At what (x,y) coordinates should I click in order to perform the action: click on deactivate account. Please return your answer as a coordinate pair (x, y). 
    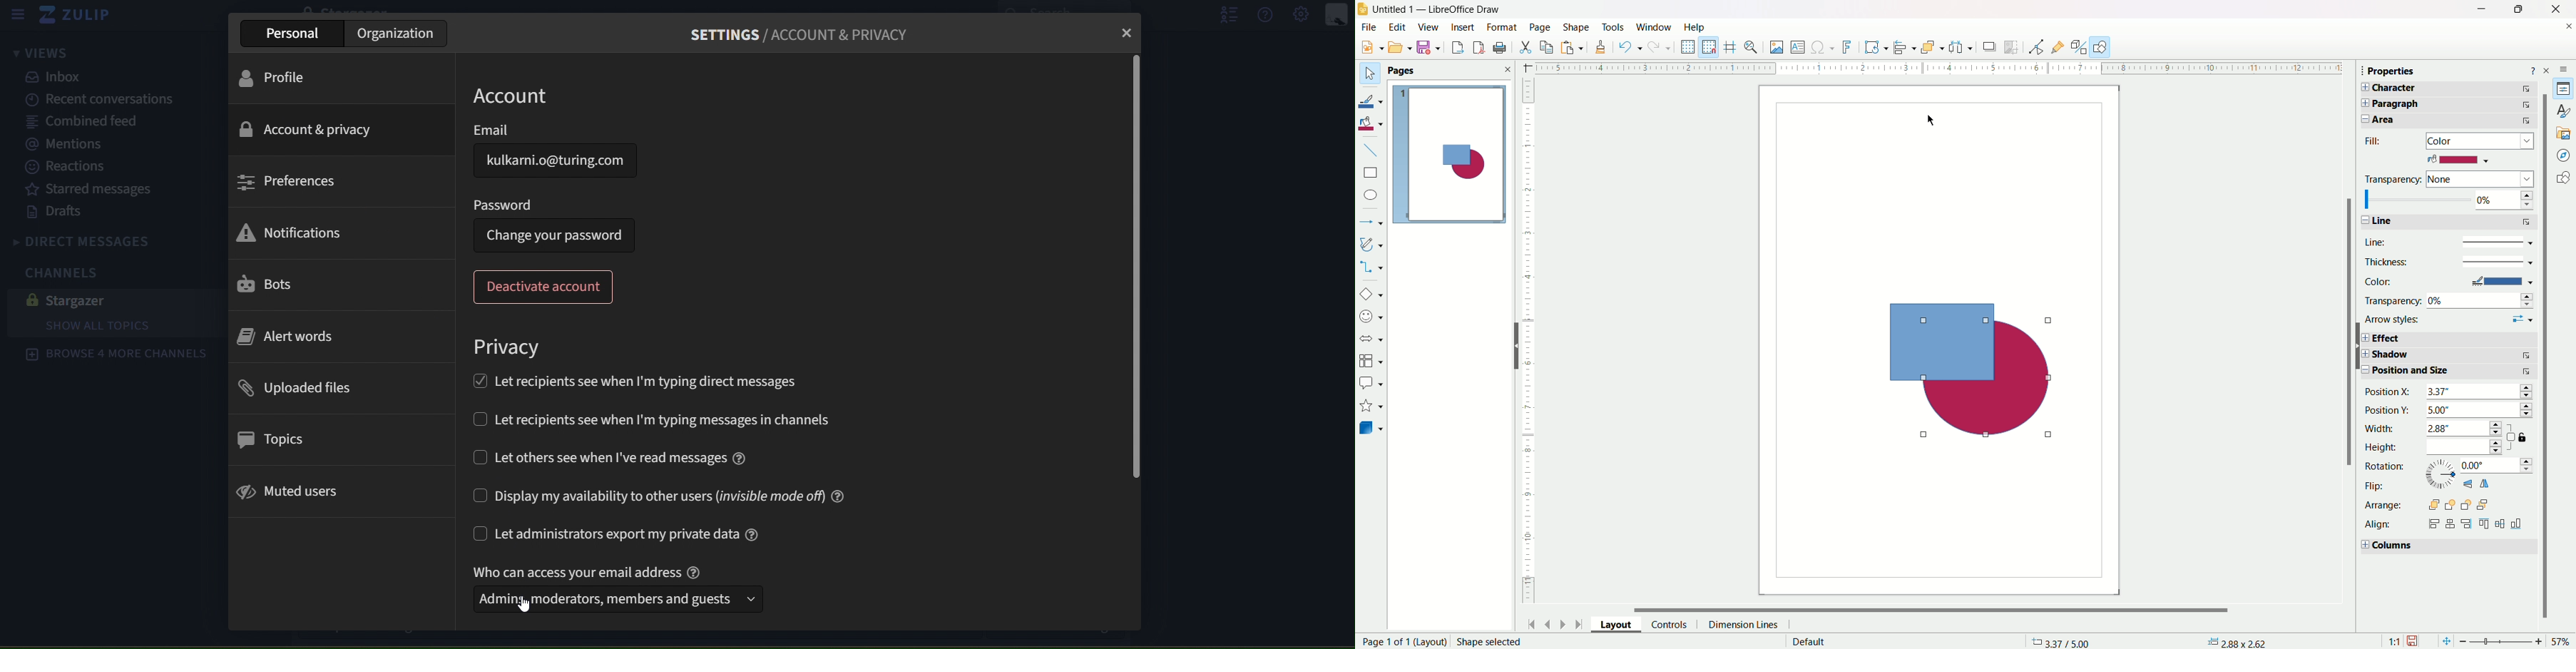
    Looking at the image, I should click on (545, 287).